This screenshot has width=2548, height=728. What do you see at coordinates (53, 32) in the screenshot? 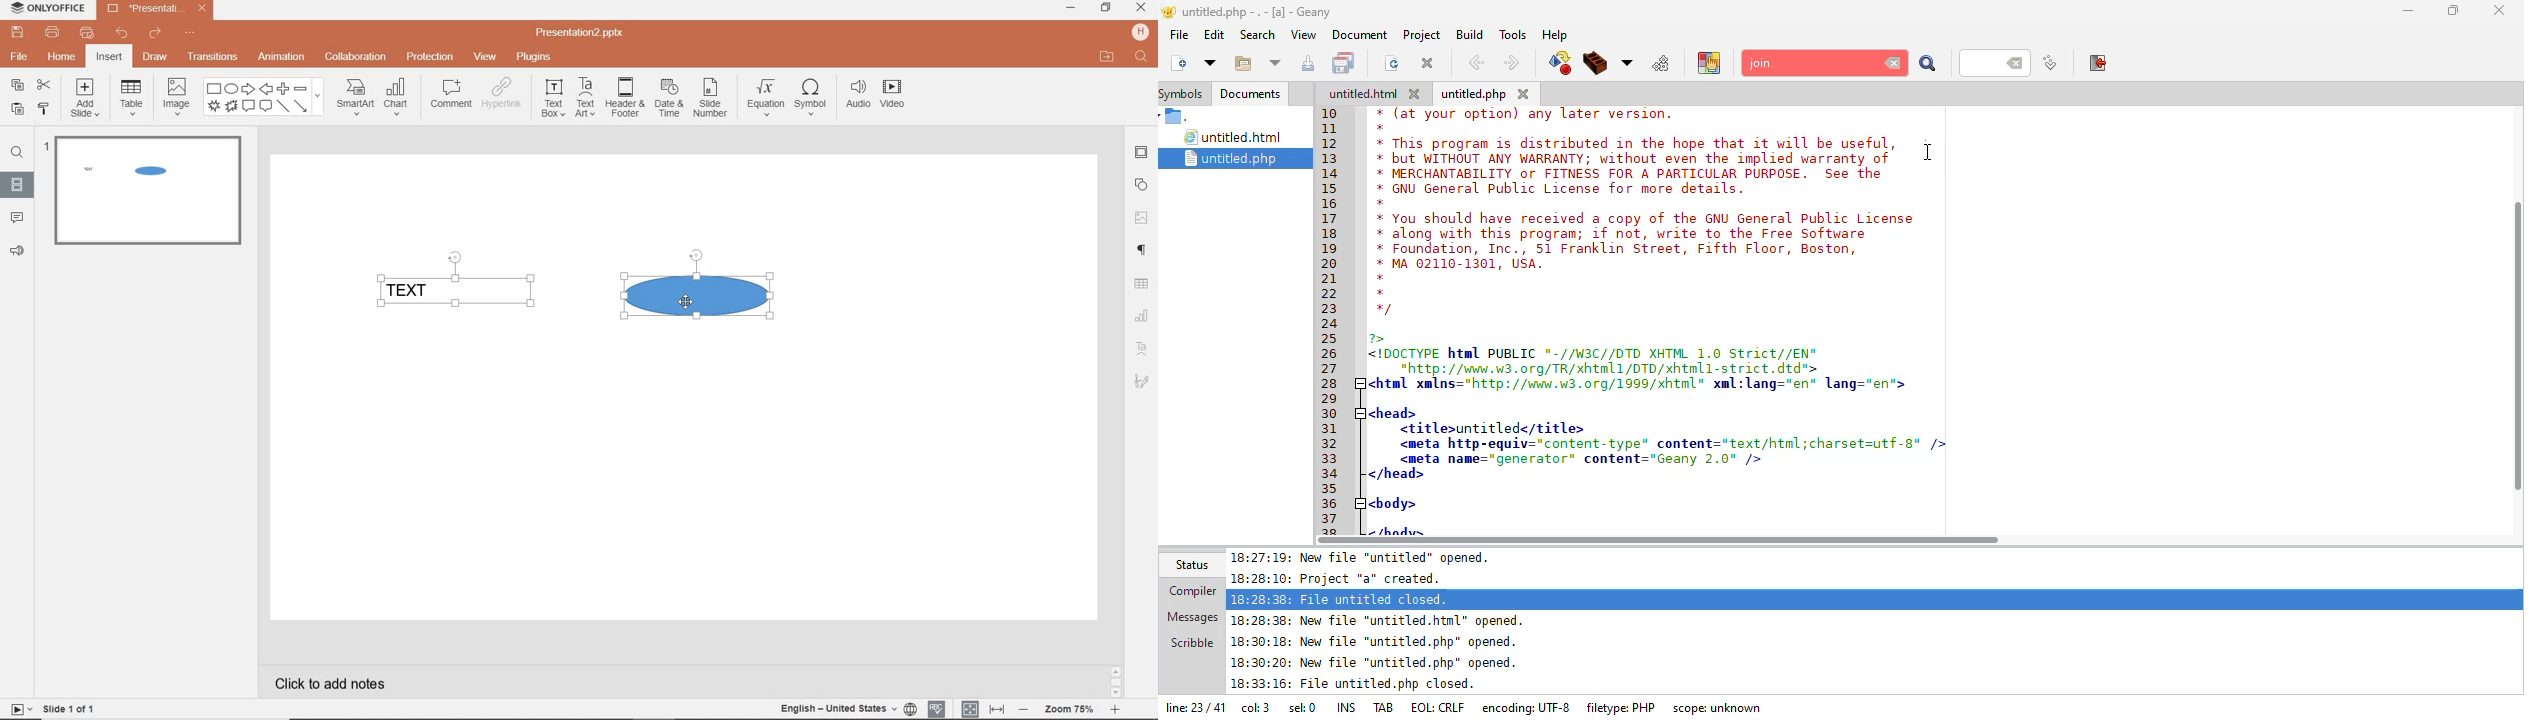
I see `print` at bounding box center [53, 32].